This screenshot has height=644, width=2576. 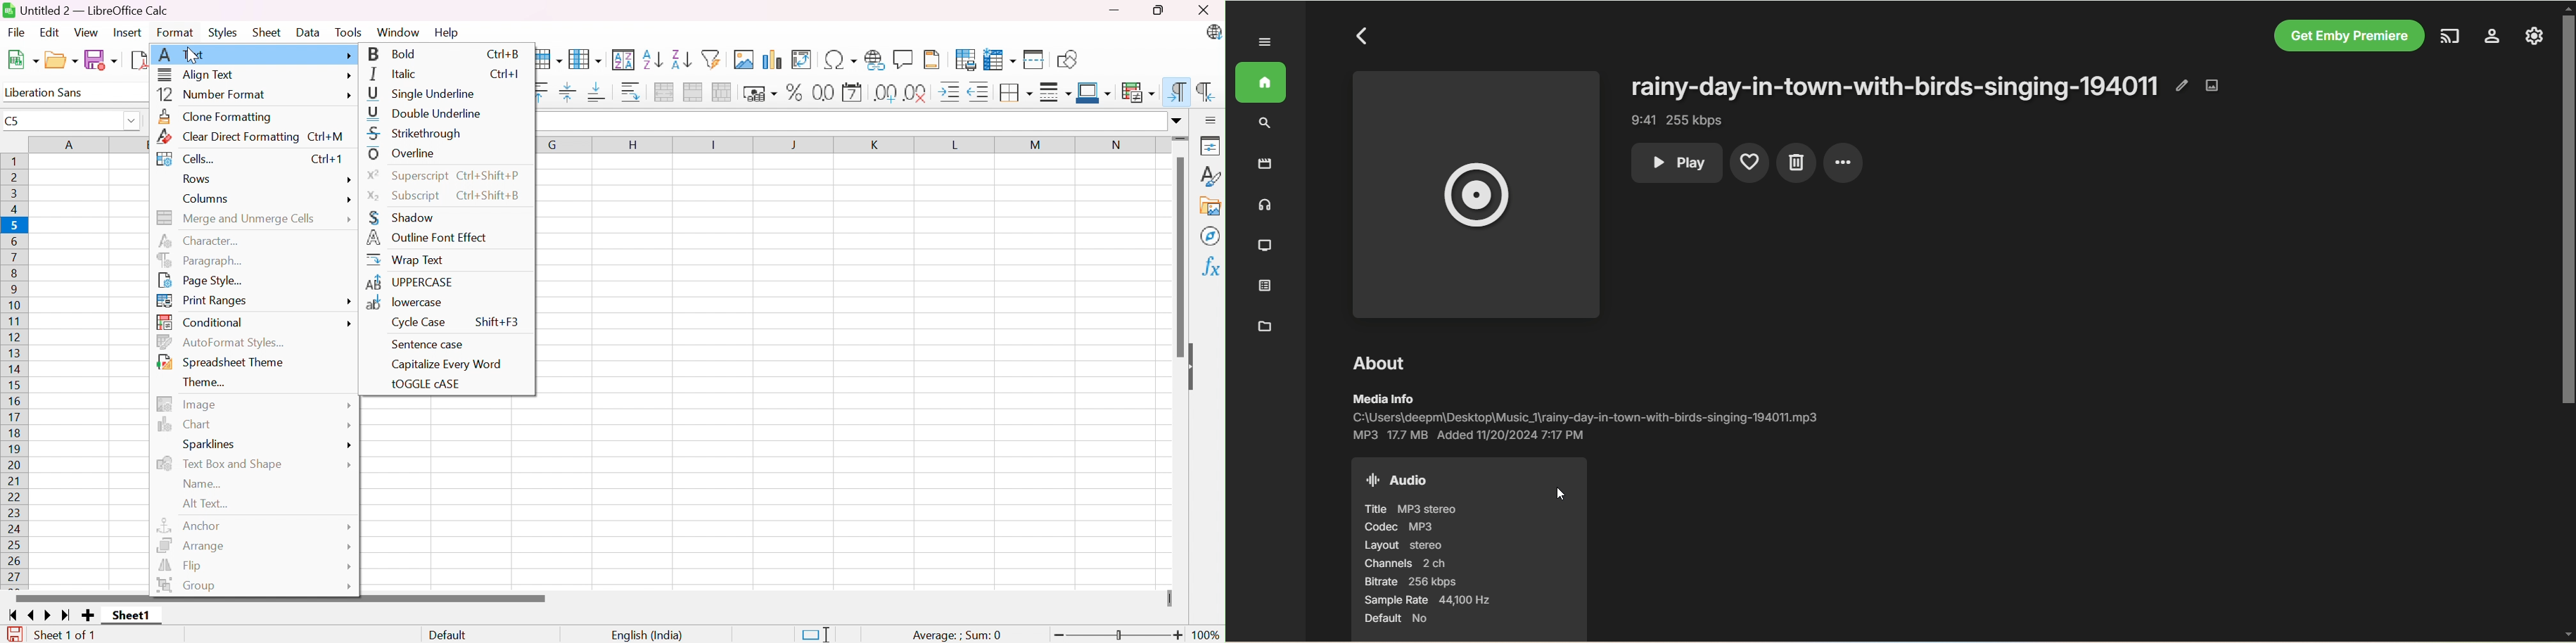 I want to click on Align Text, so click(x=197, y=75).